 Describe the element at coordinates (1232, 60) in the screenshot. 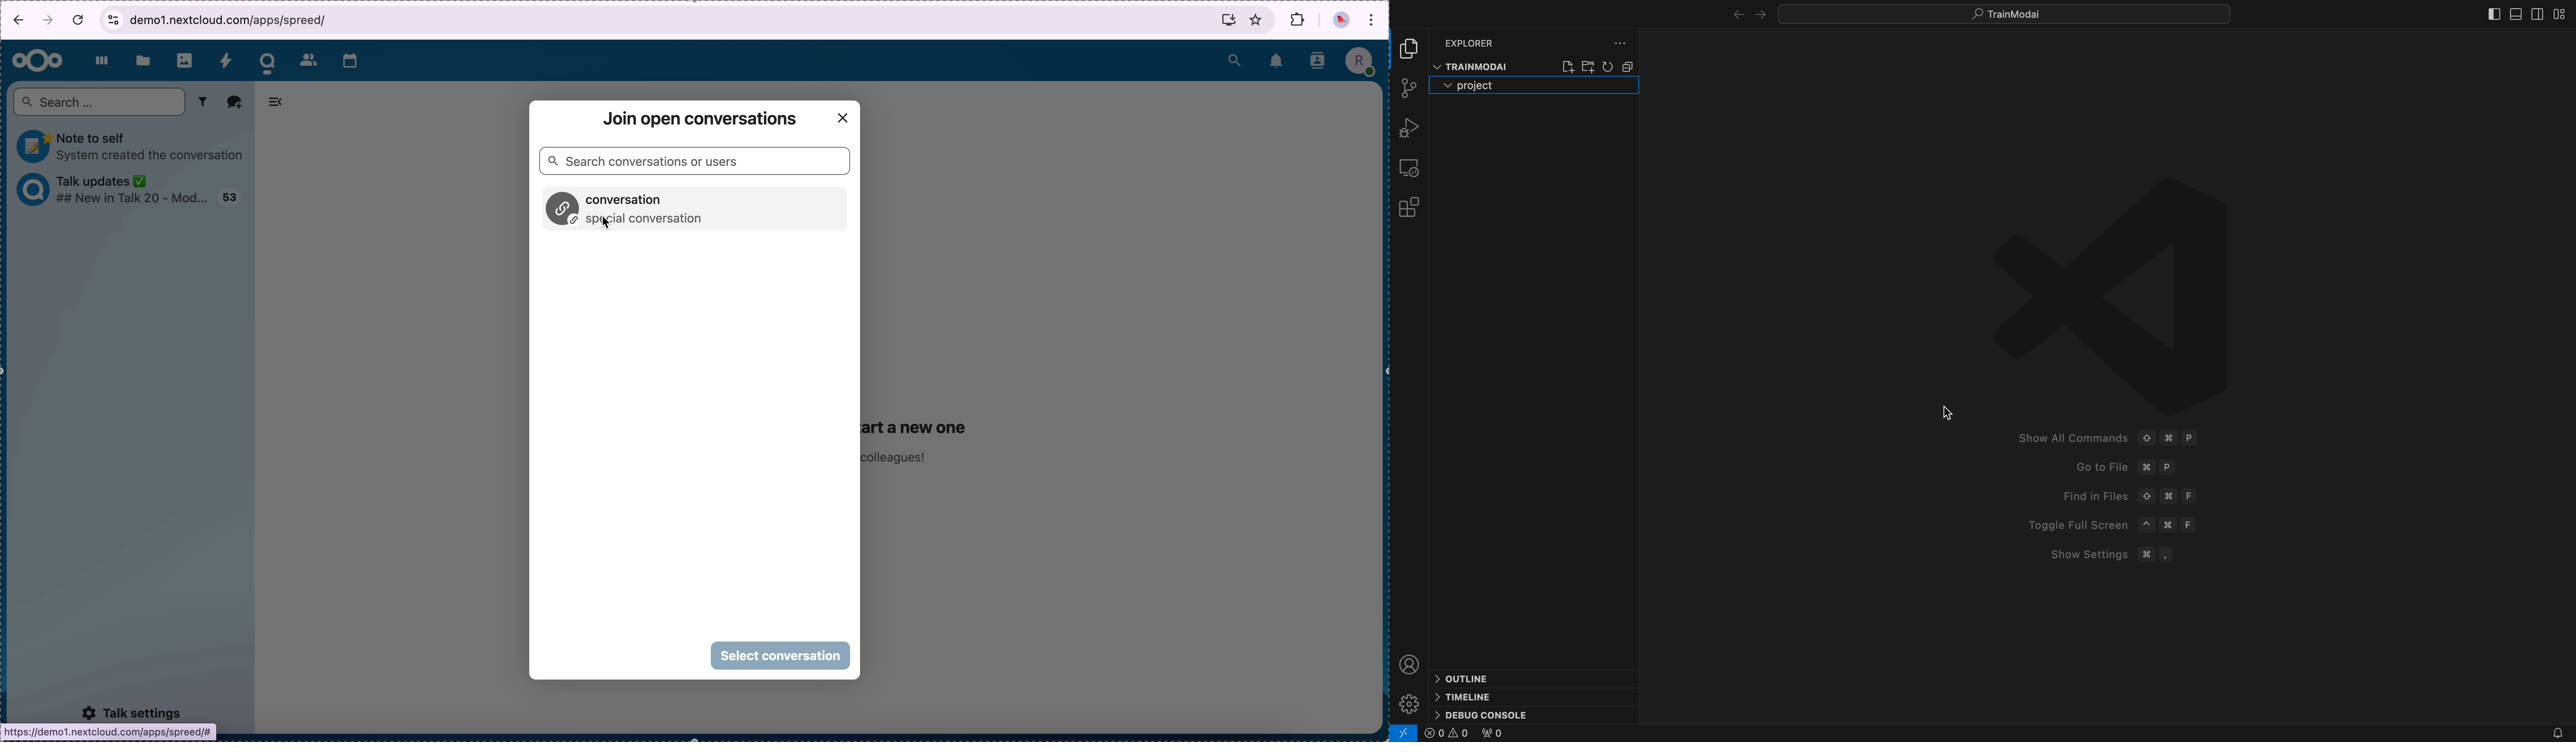

I see `search` at that location.